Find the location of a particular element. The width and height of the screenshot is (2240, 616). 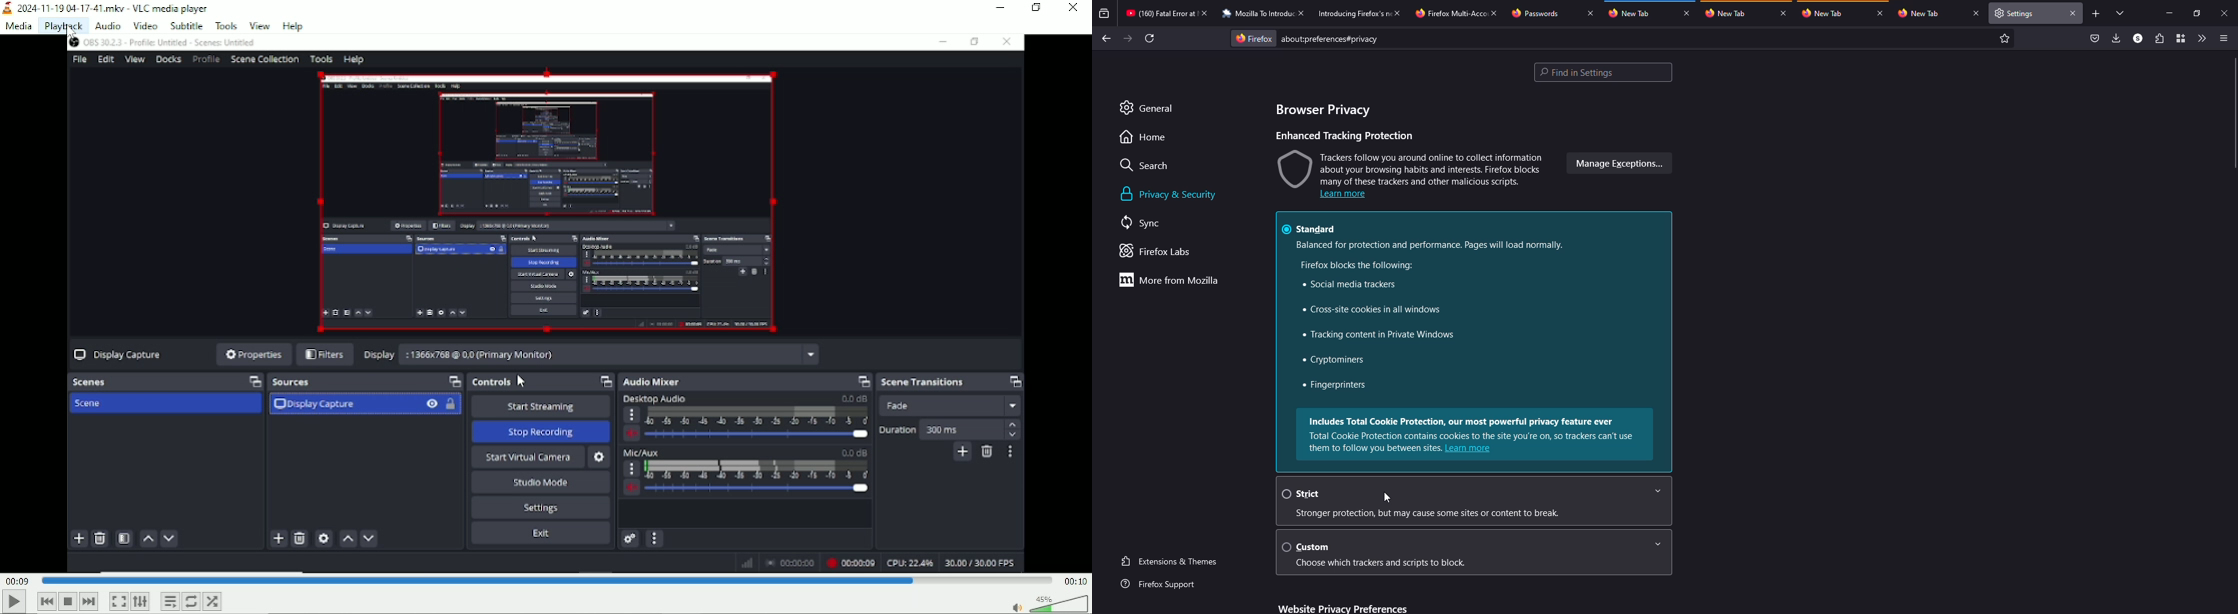

Video is located at coordinates (546, 303).